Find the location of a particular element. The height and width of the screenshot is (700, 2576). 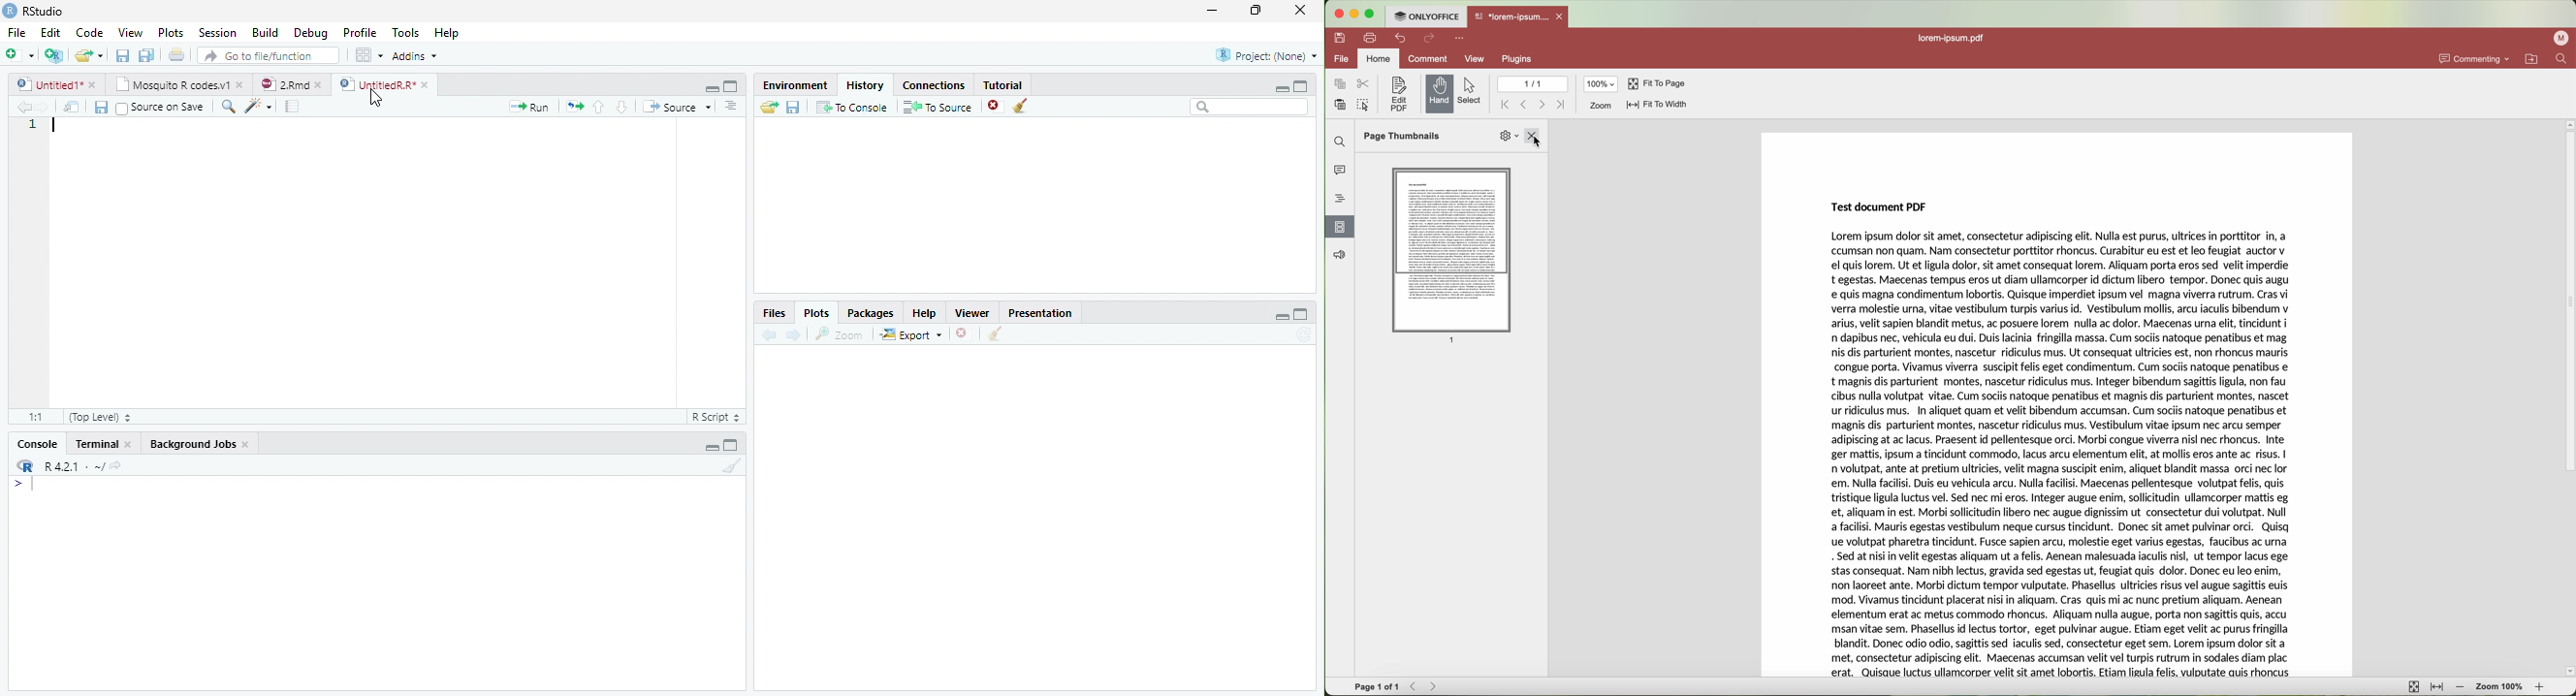

Tutorial is located at coordinates (1003, 84).